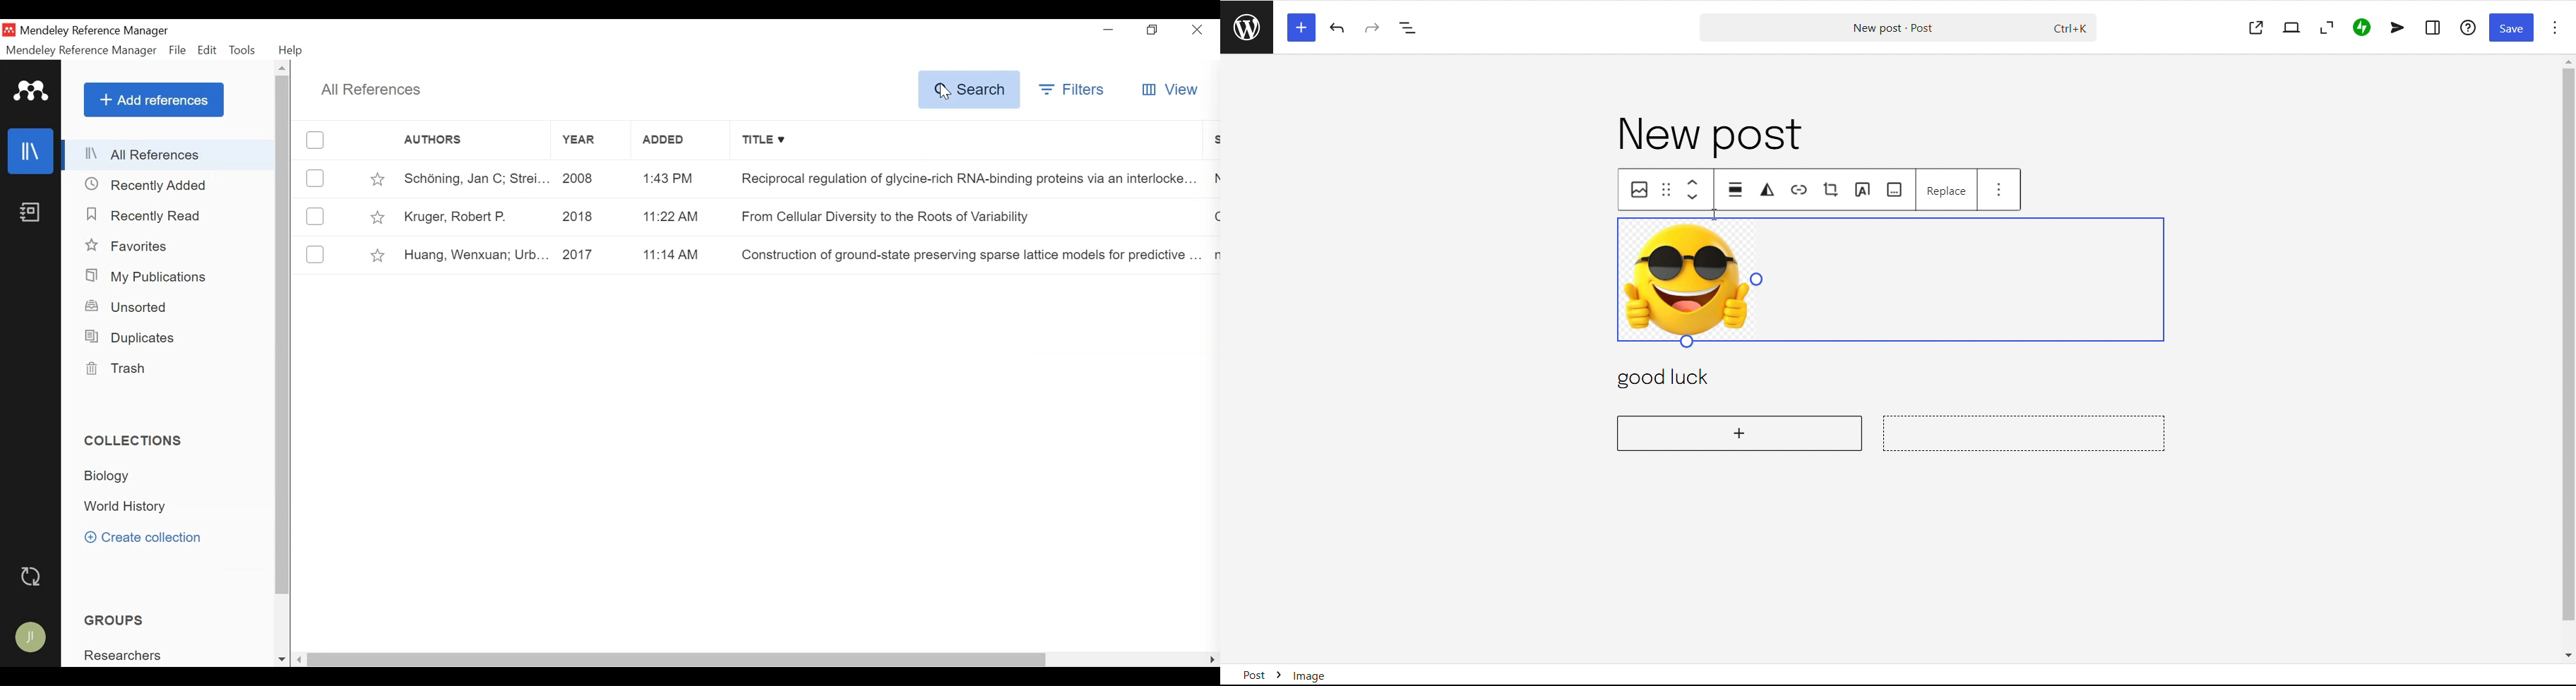  What do you see at coordinates (372, 91) in the screenshot?
I see `All References` at bounding box center [372, 91].